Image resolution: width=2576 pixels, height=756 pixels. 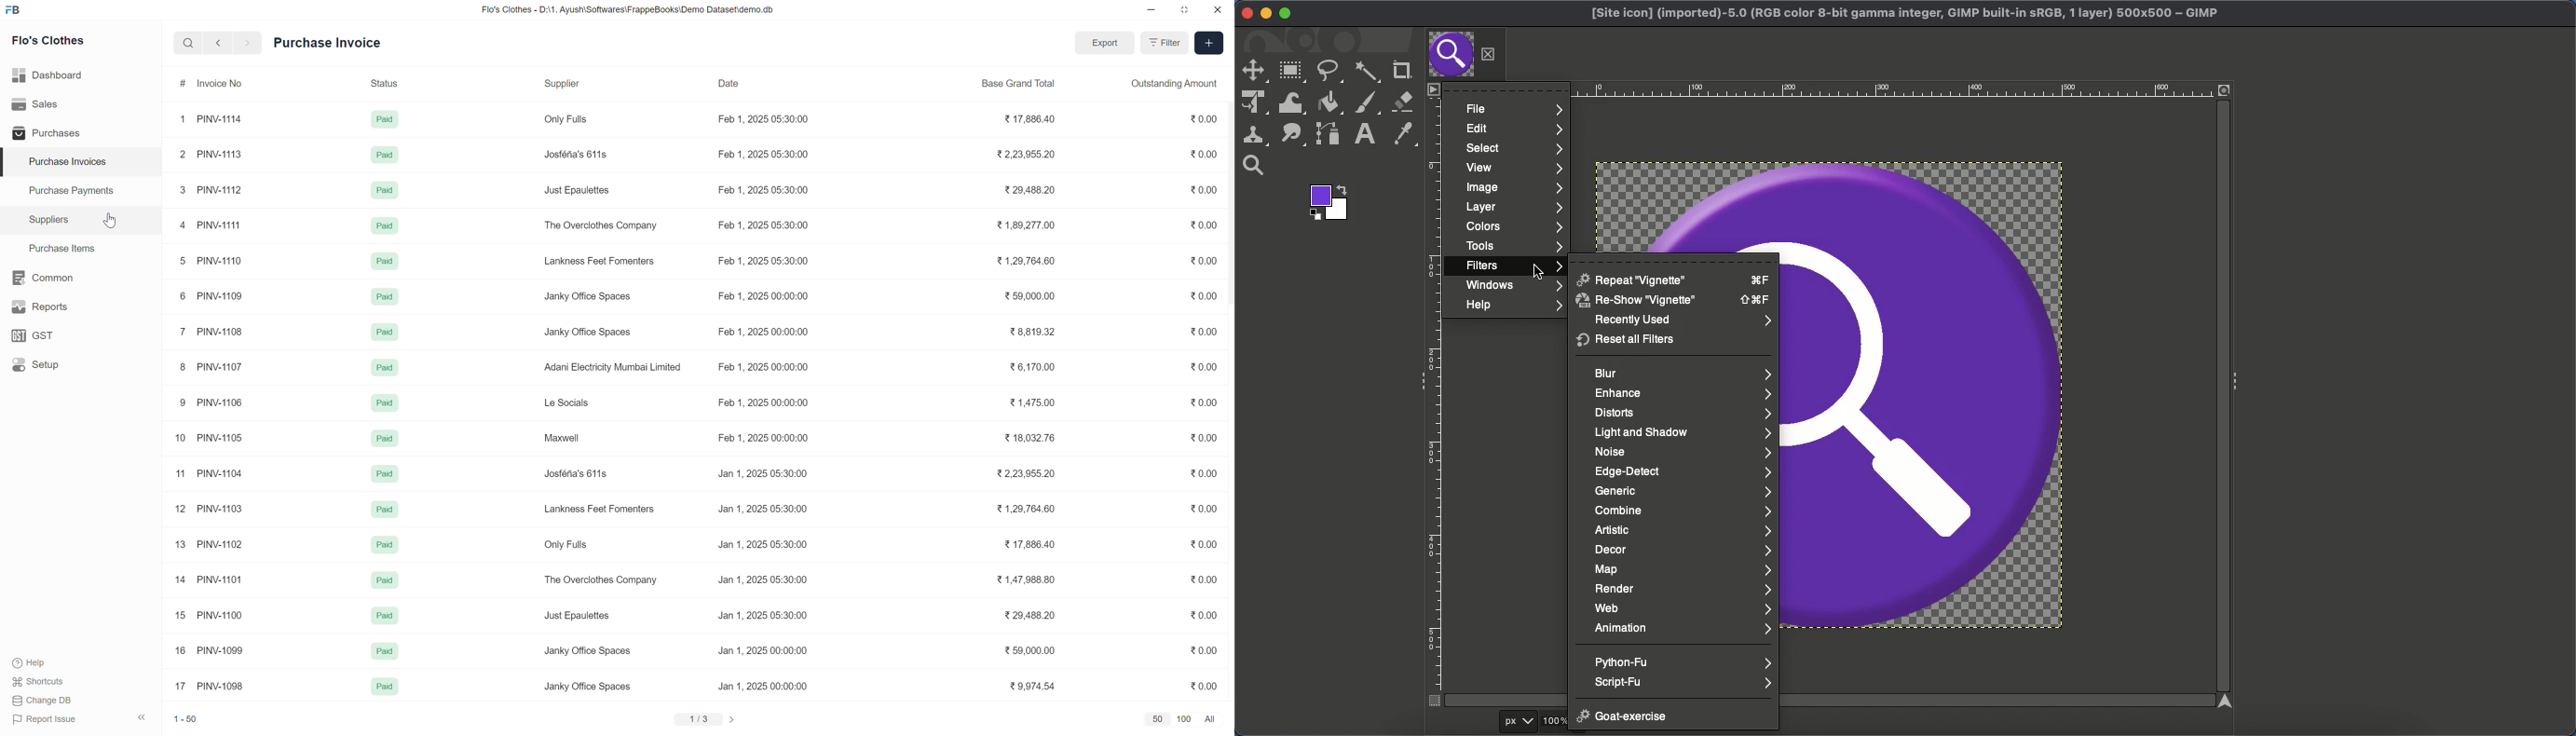 What do you see at coordinates (1204, 615) in the screenshot?
I see `0.00` at bounding box center [1204, 615].